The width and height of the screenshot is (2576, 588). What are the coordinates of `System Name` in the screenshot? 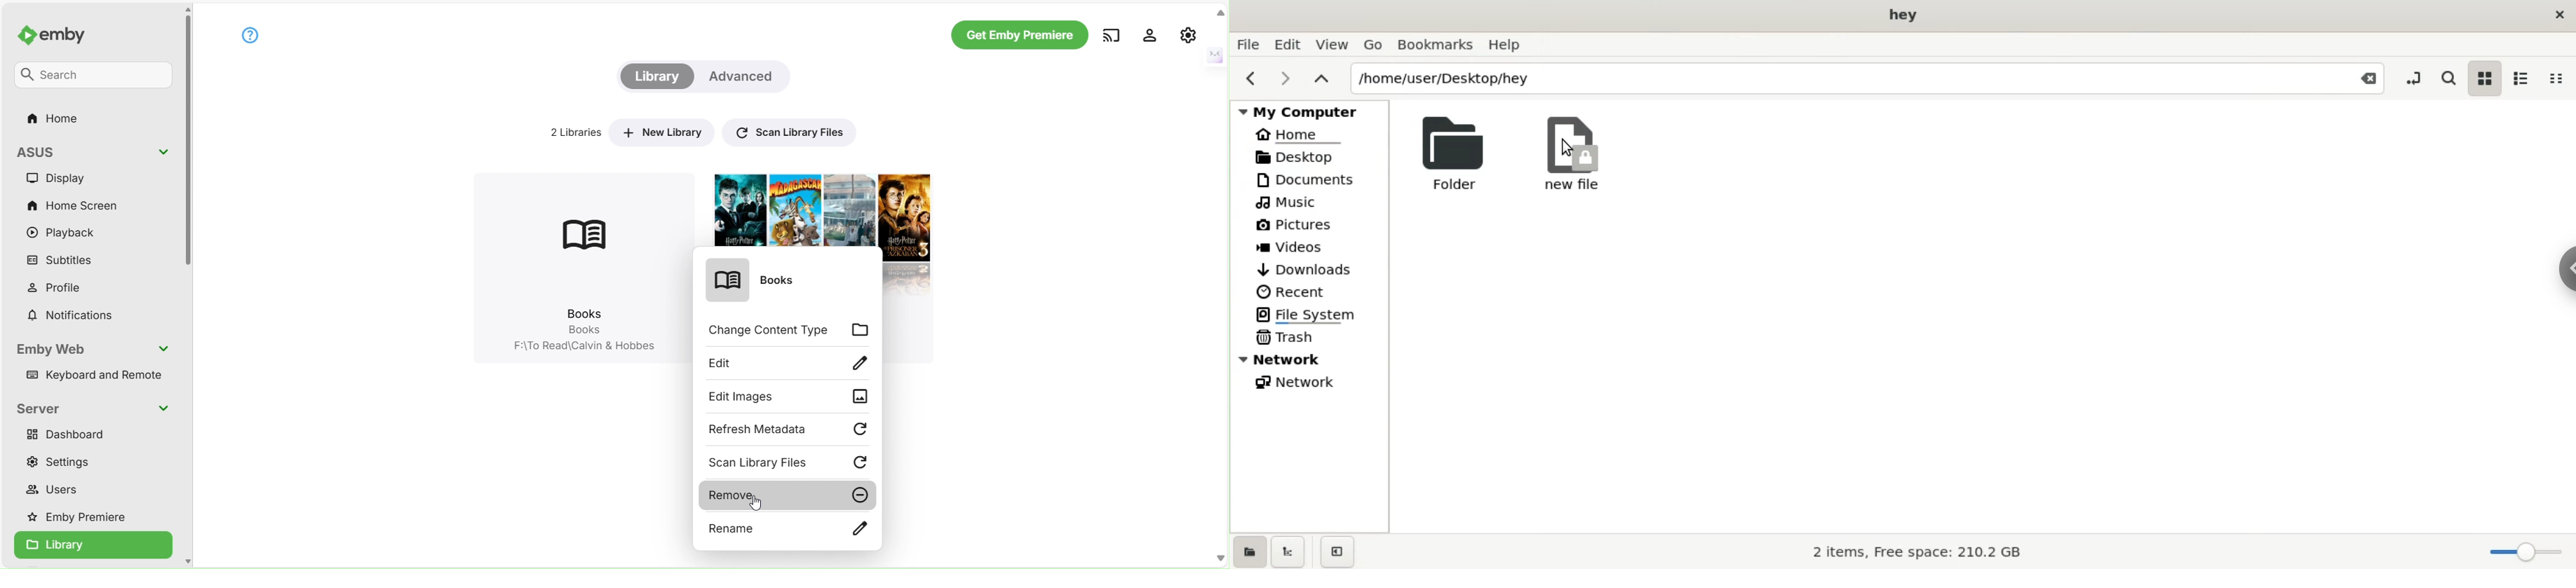 It's located at (47, 151).